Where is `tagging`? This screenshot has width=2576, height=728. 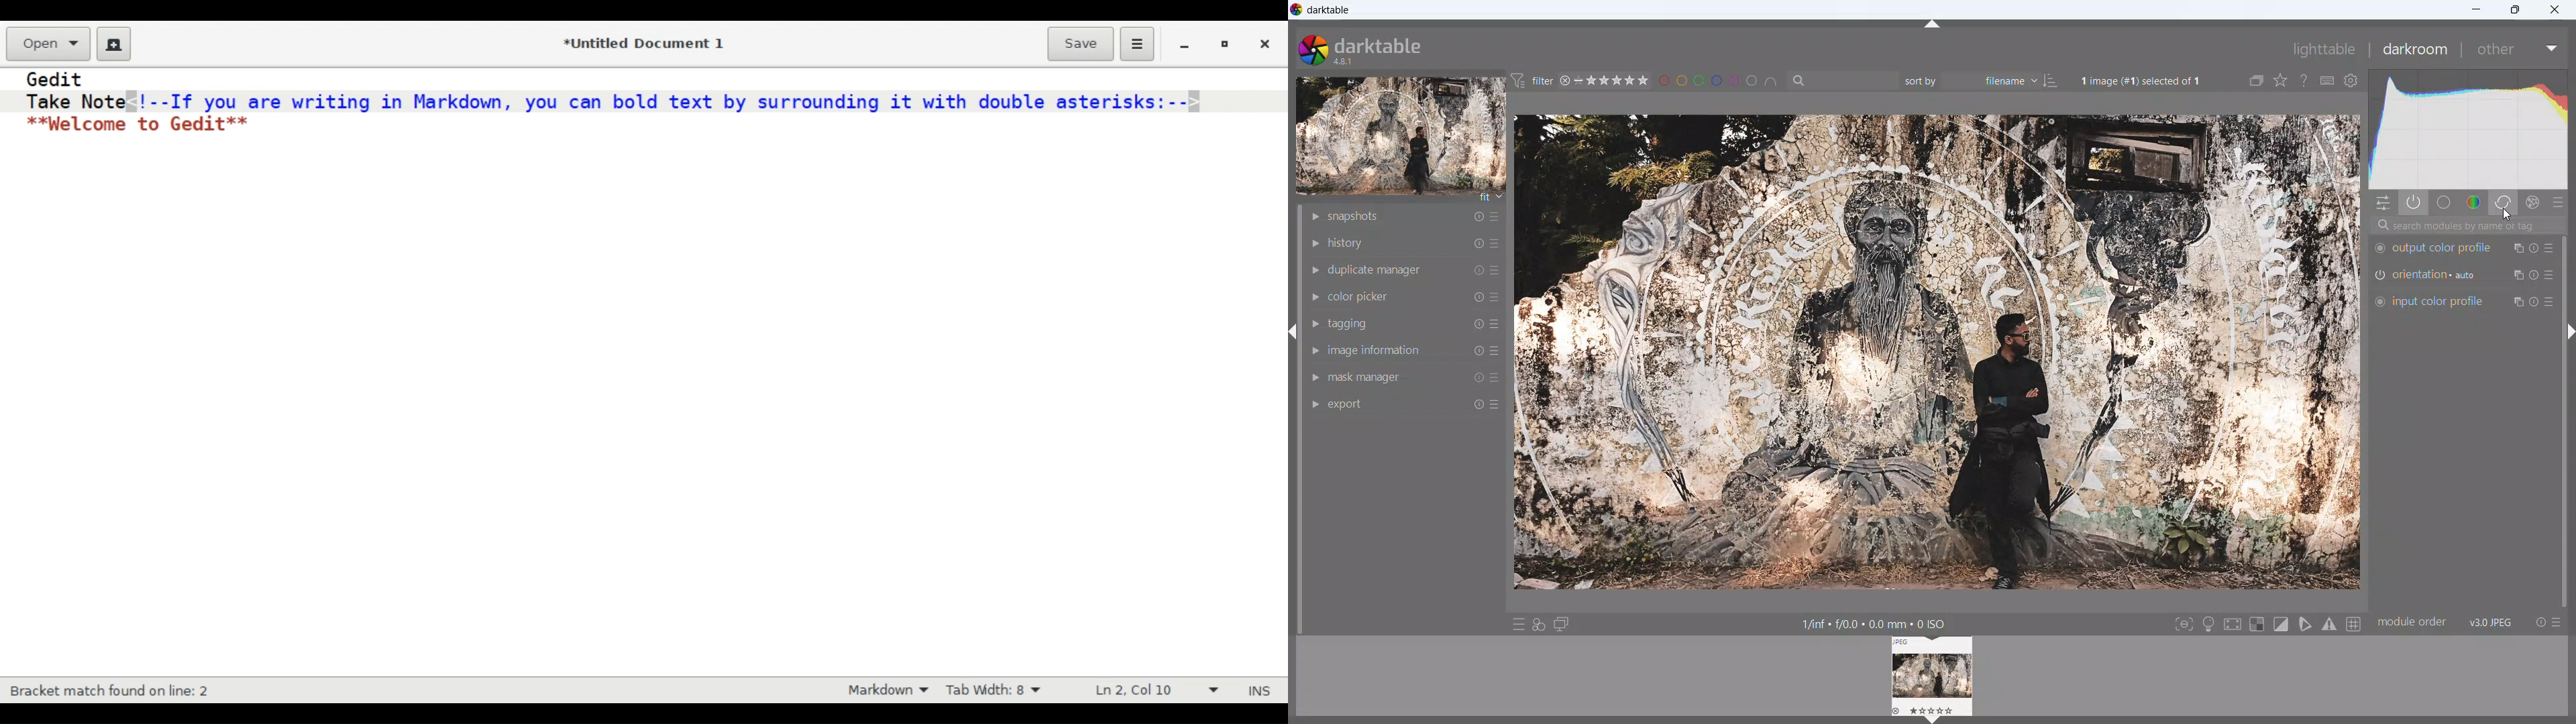
tagging is located at coordinates (1350, 324).